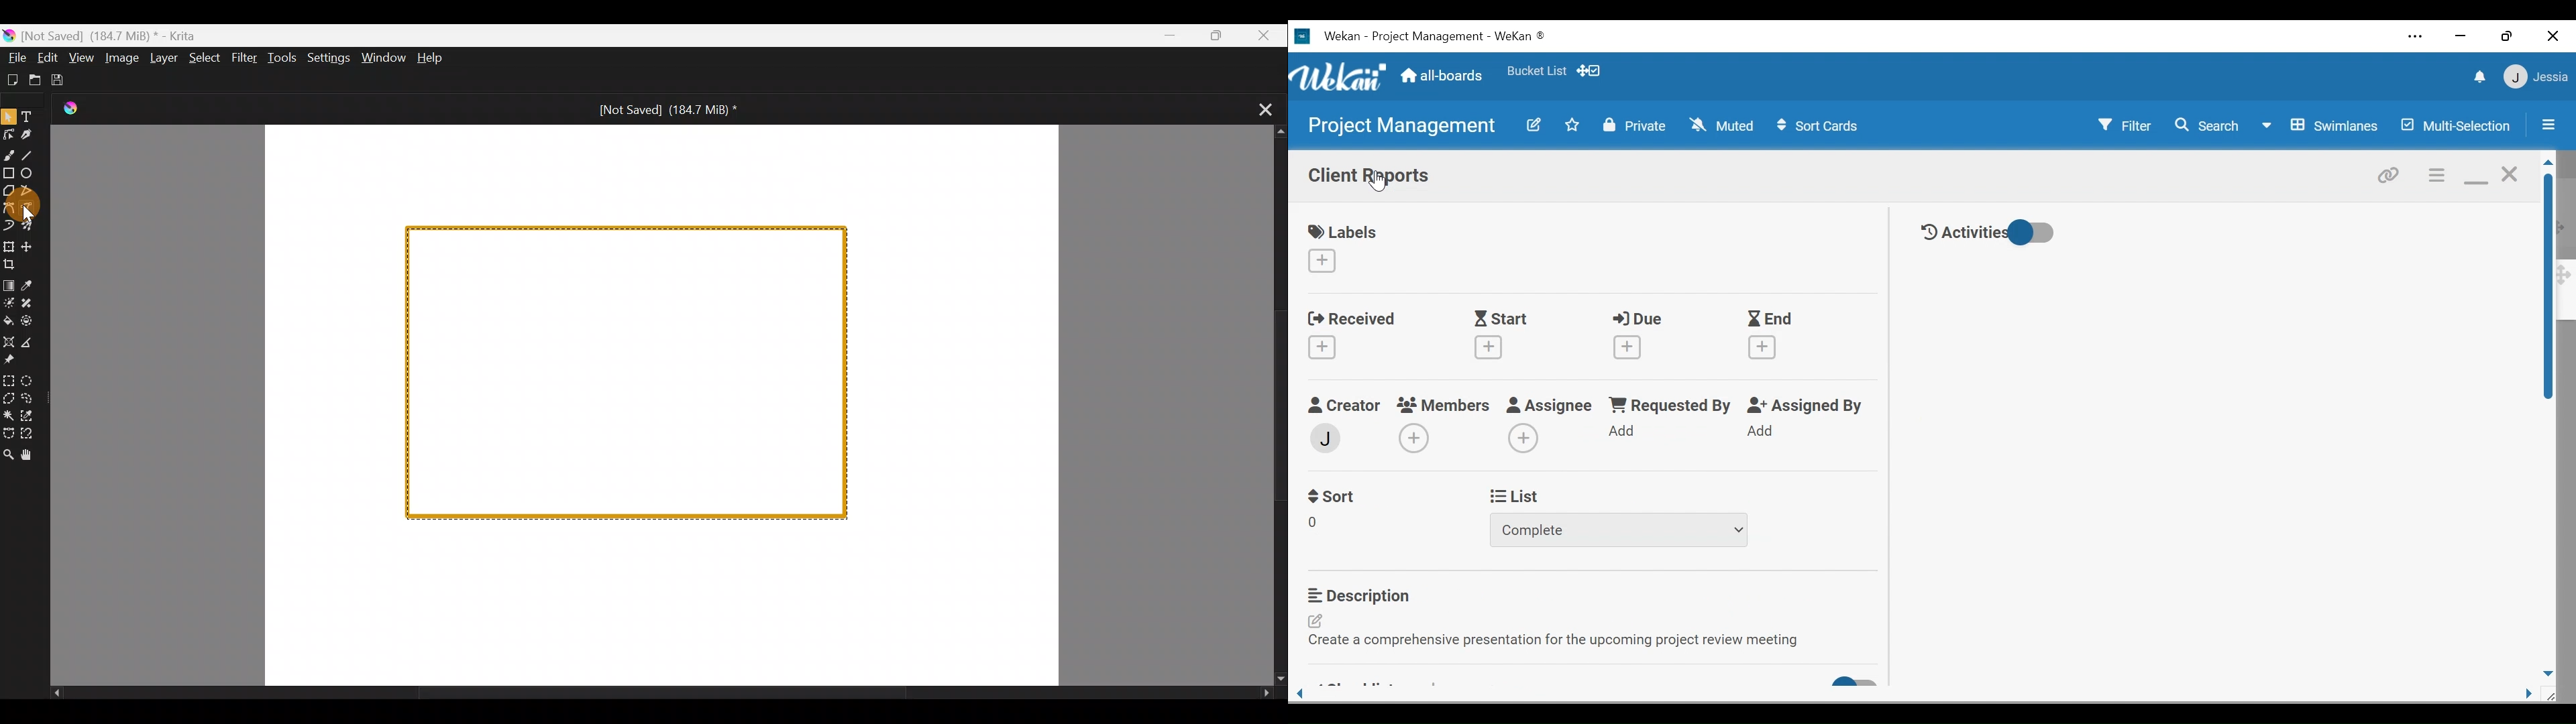 The image size is (2576, 728). What do you see at coordinates (8, 36) in the screenshot?
I see `Krita logo` at bounding box center [8, 36].